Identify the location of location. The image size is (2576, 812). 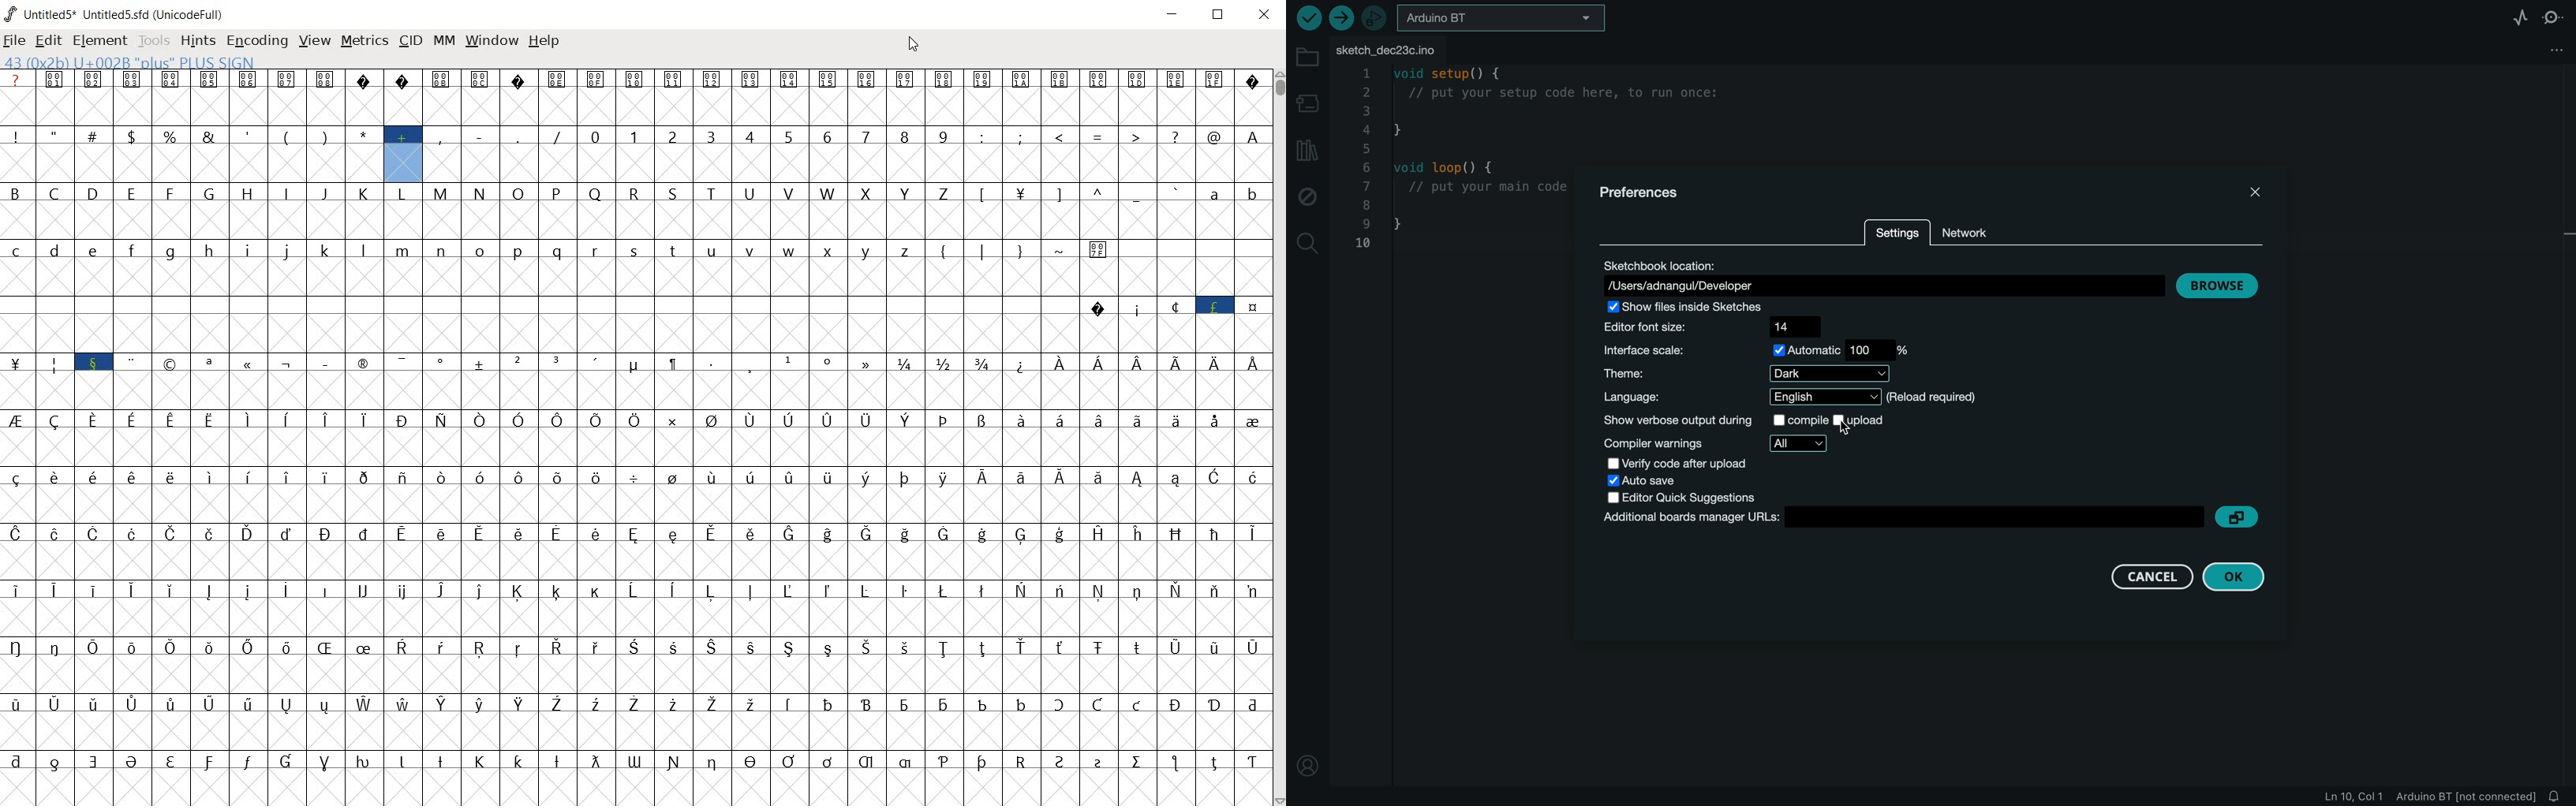
(1883, 274).